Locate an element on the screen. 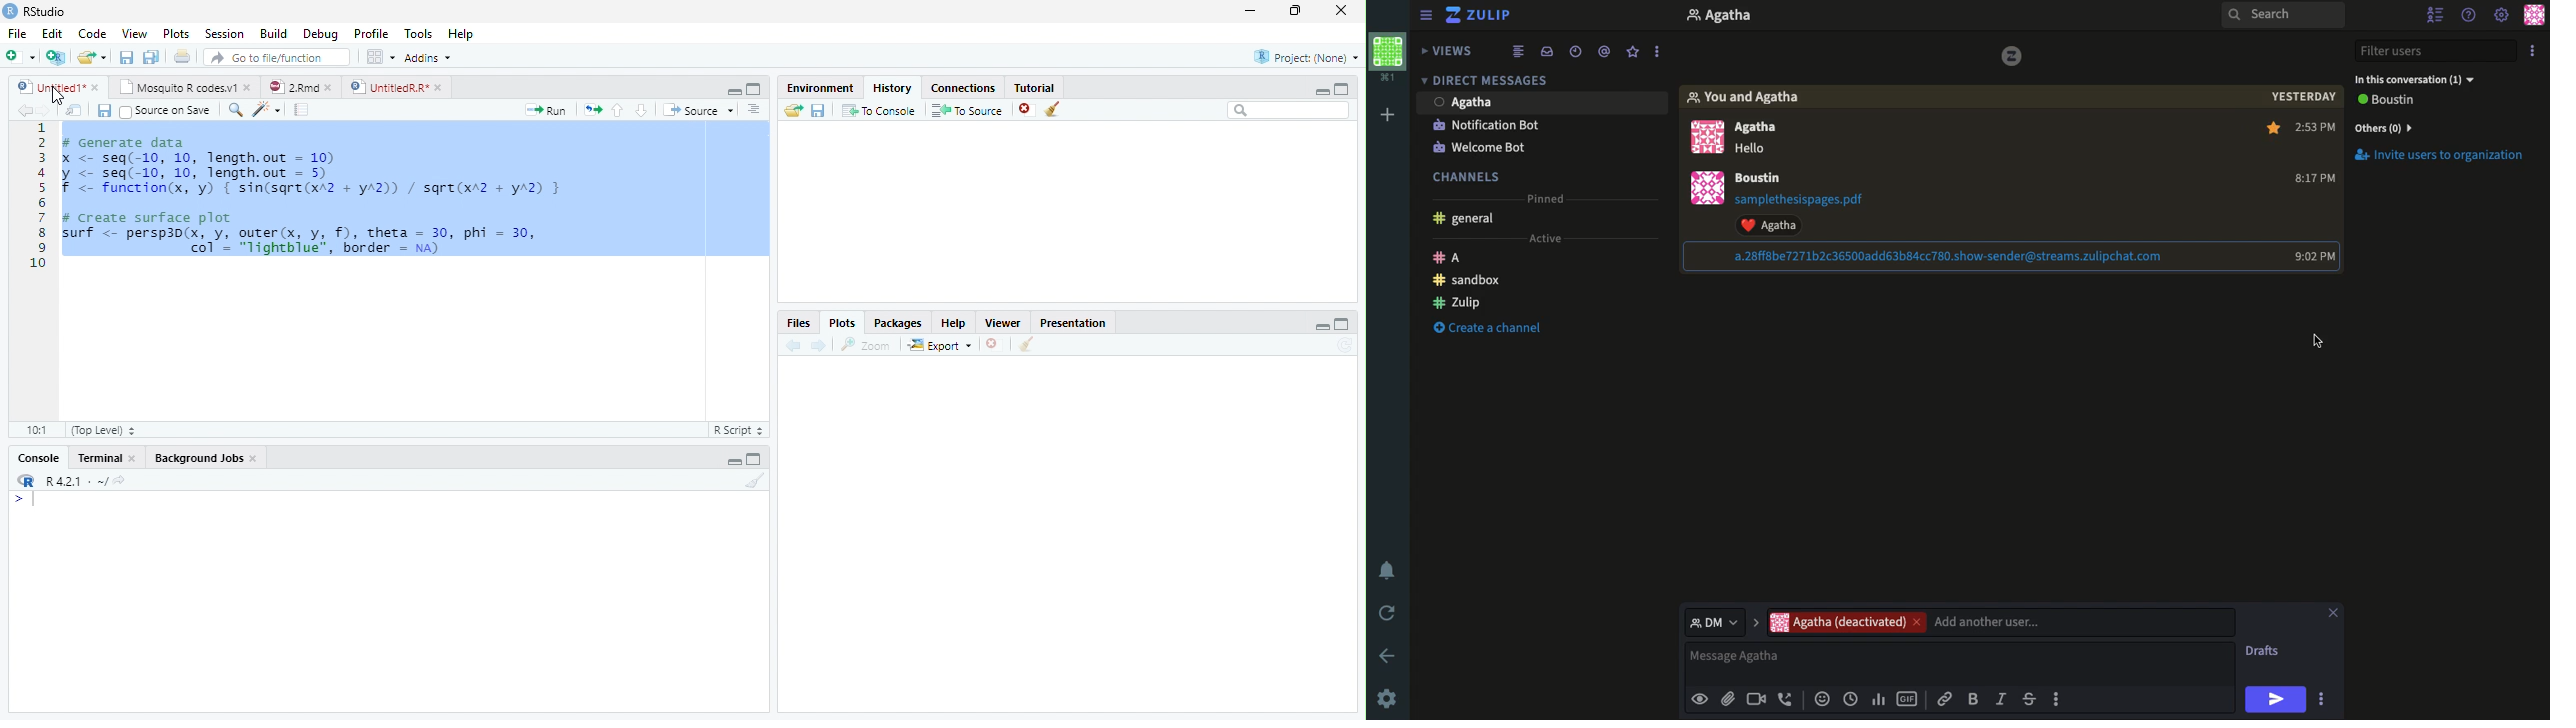  boustin is located at coordinates (2388, 100).